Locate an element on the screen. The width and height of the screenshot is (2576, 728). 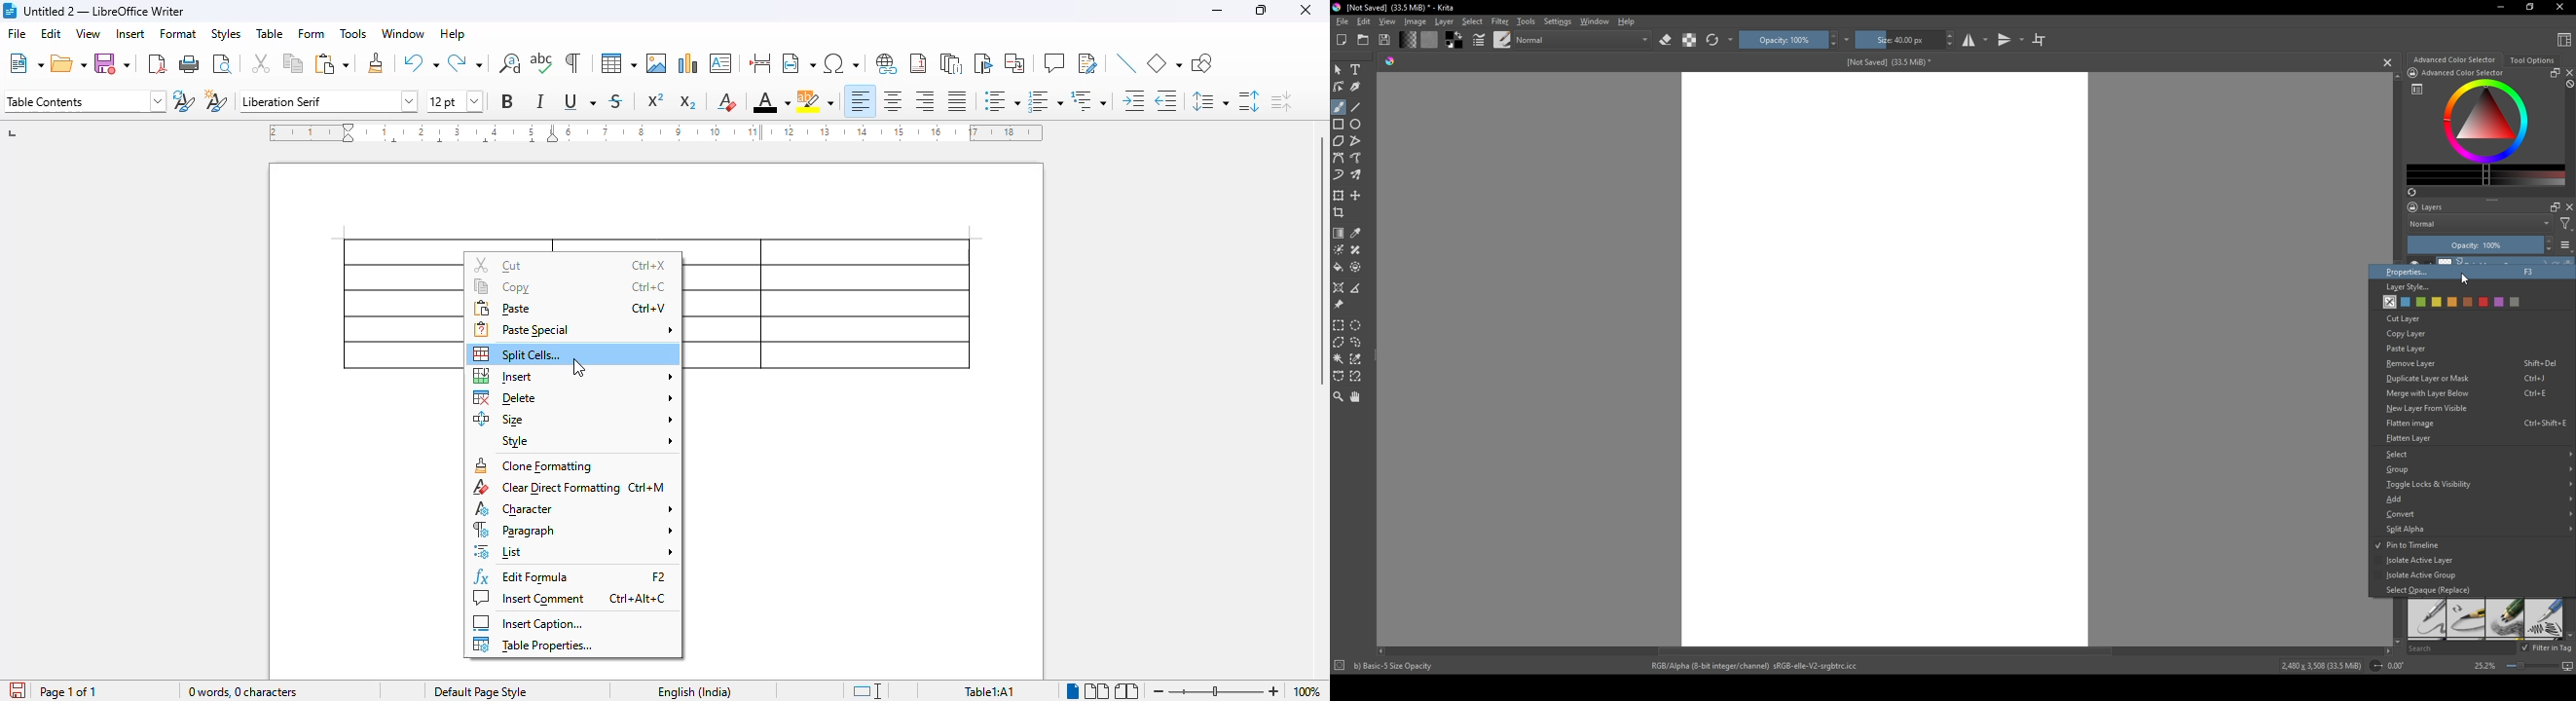
Help is located at coordinates (1627, 21).